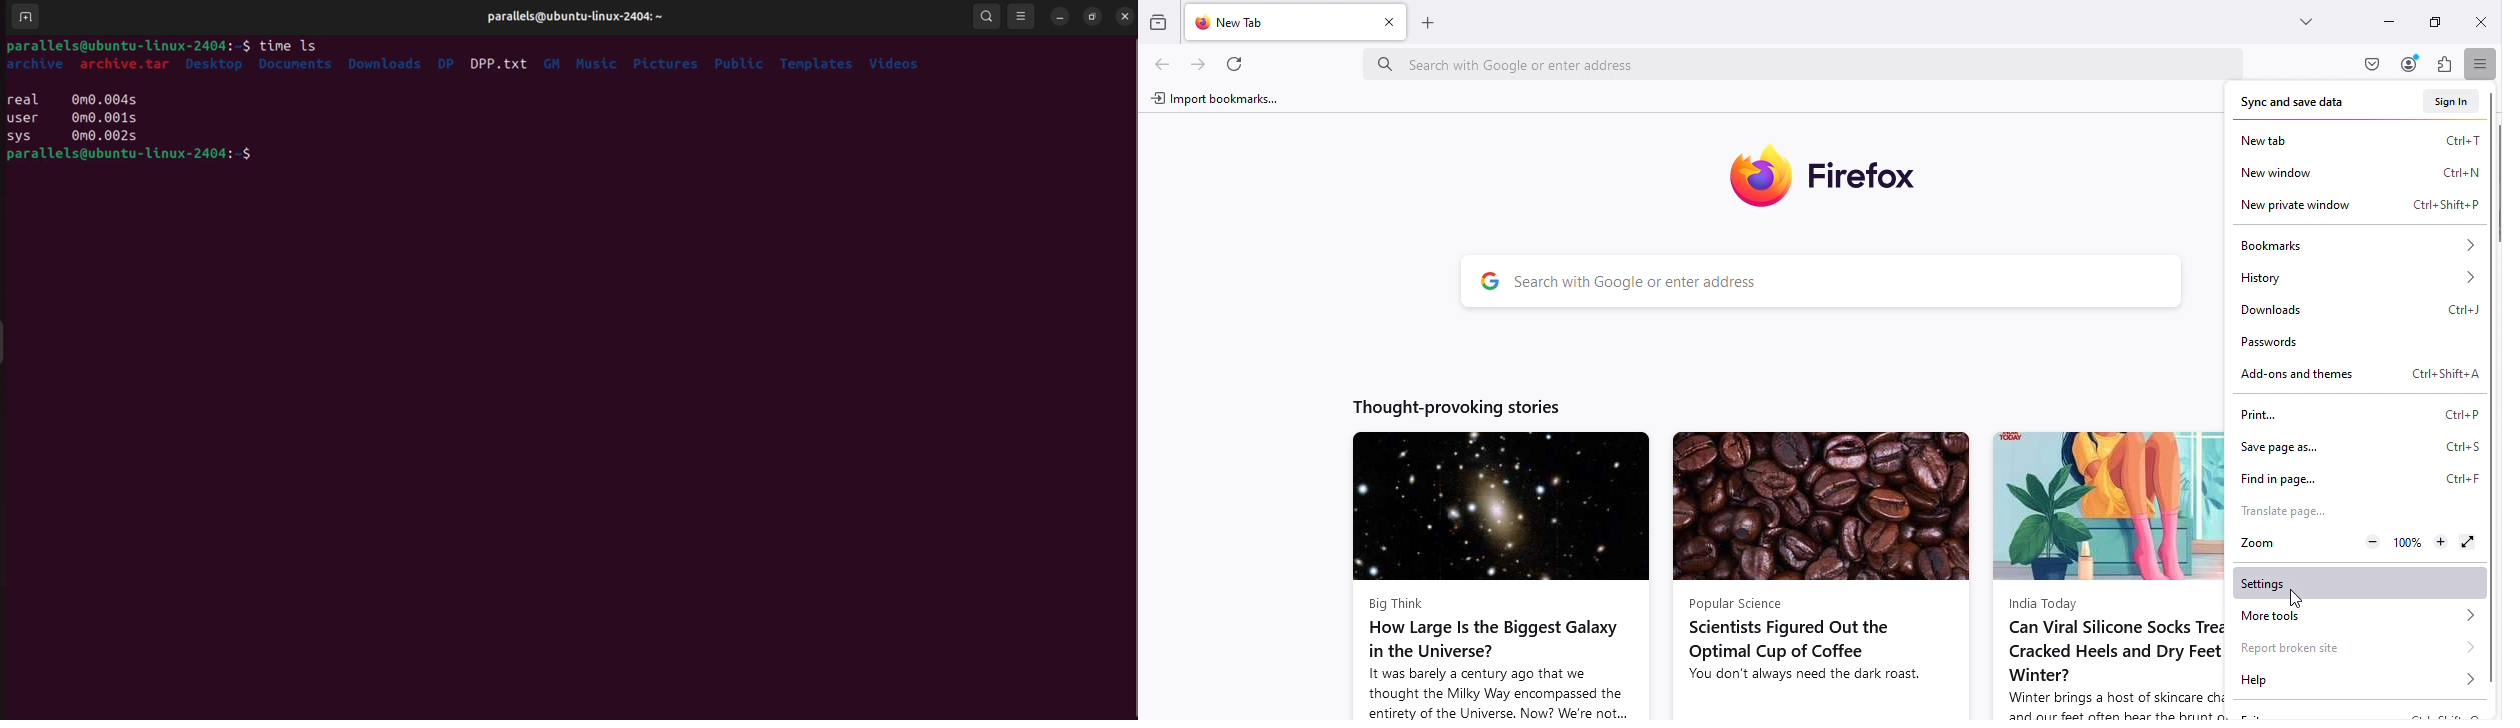 The image size is (2520, 728). I want to click on archieve.tar, so click(127, 67).